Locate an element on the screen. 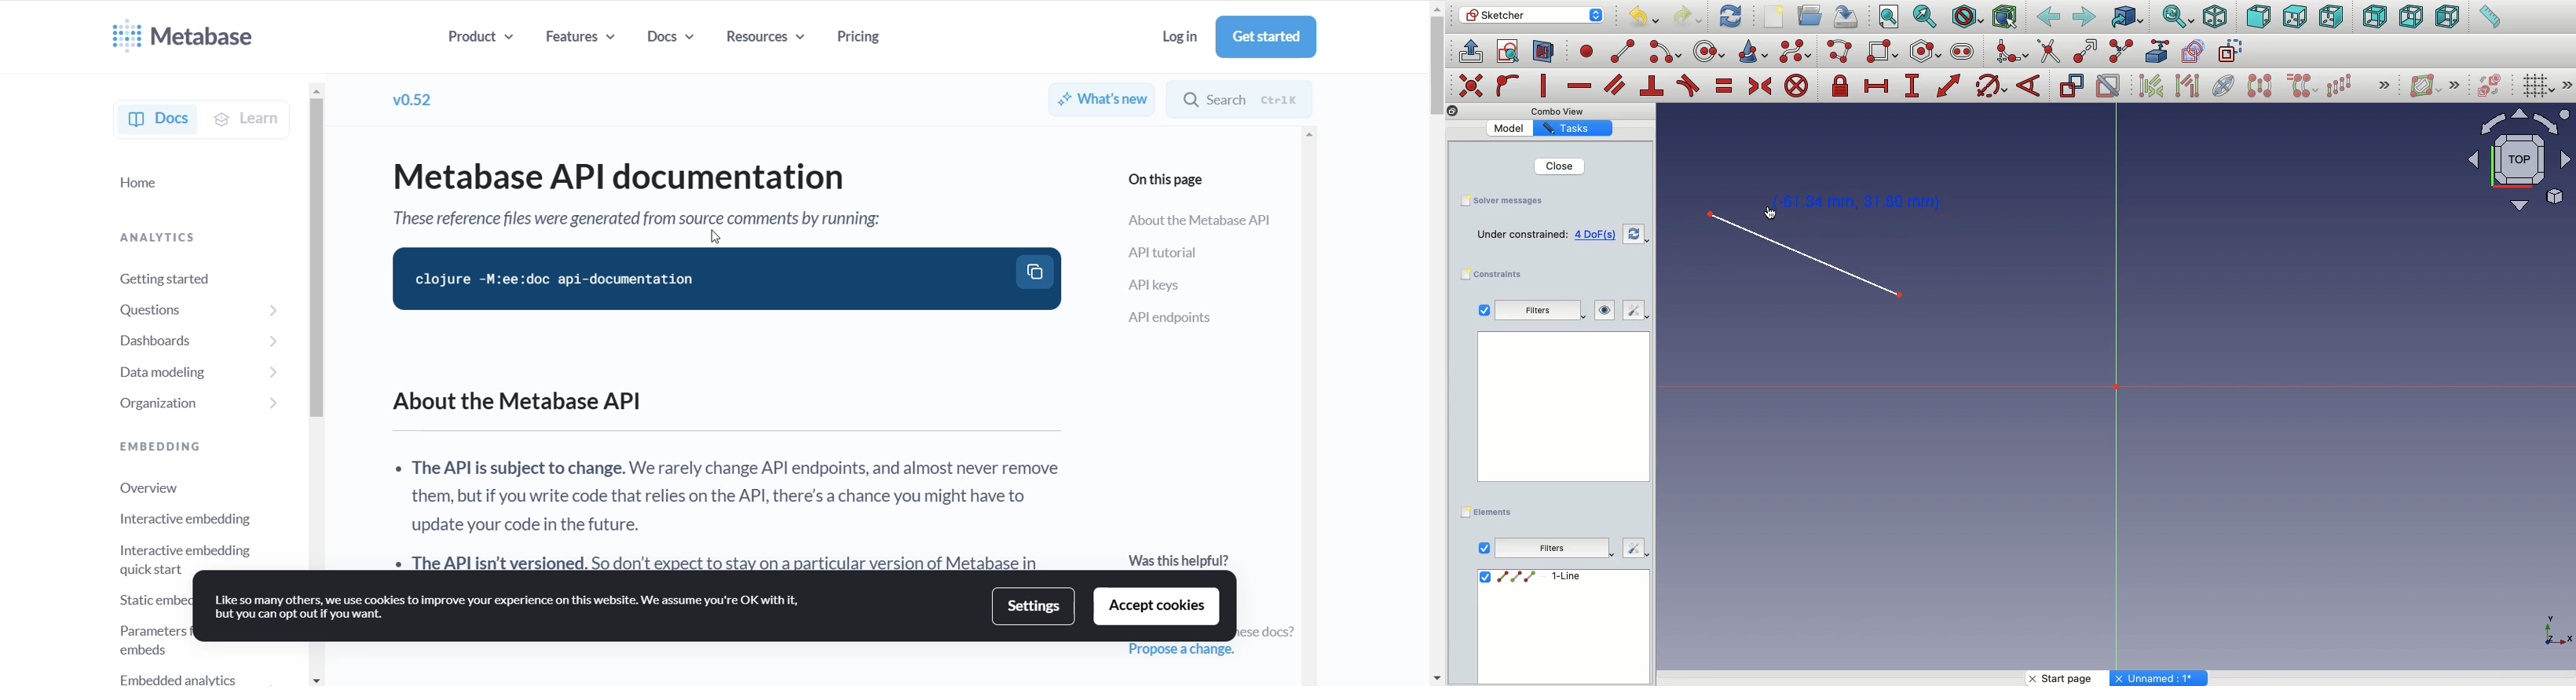 The height and width of the screenshot is (700, 2576). resources is located at coordinates (771, 42).